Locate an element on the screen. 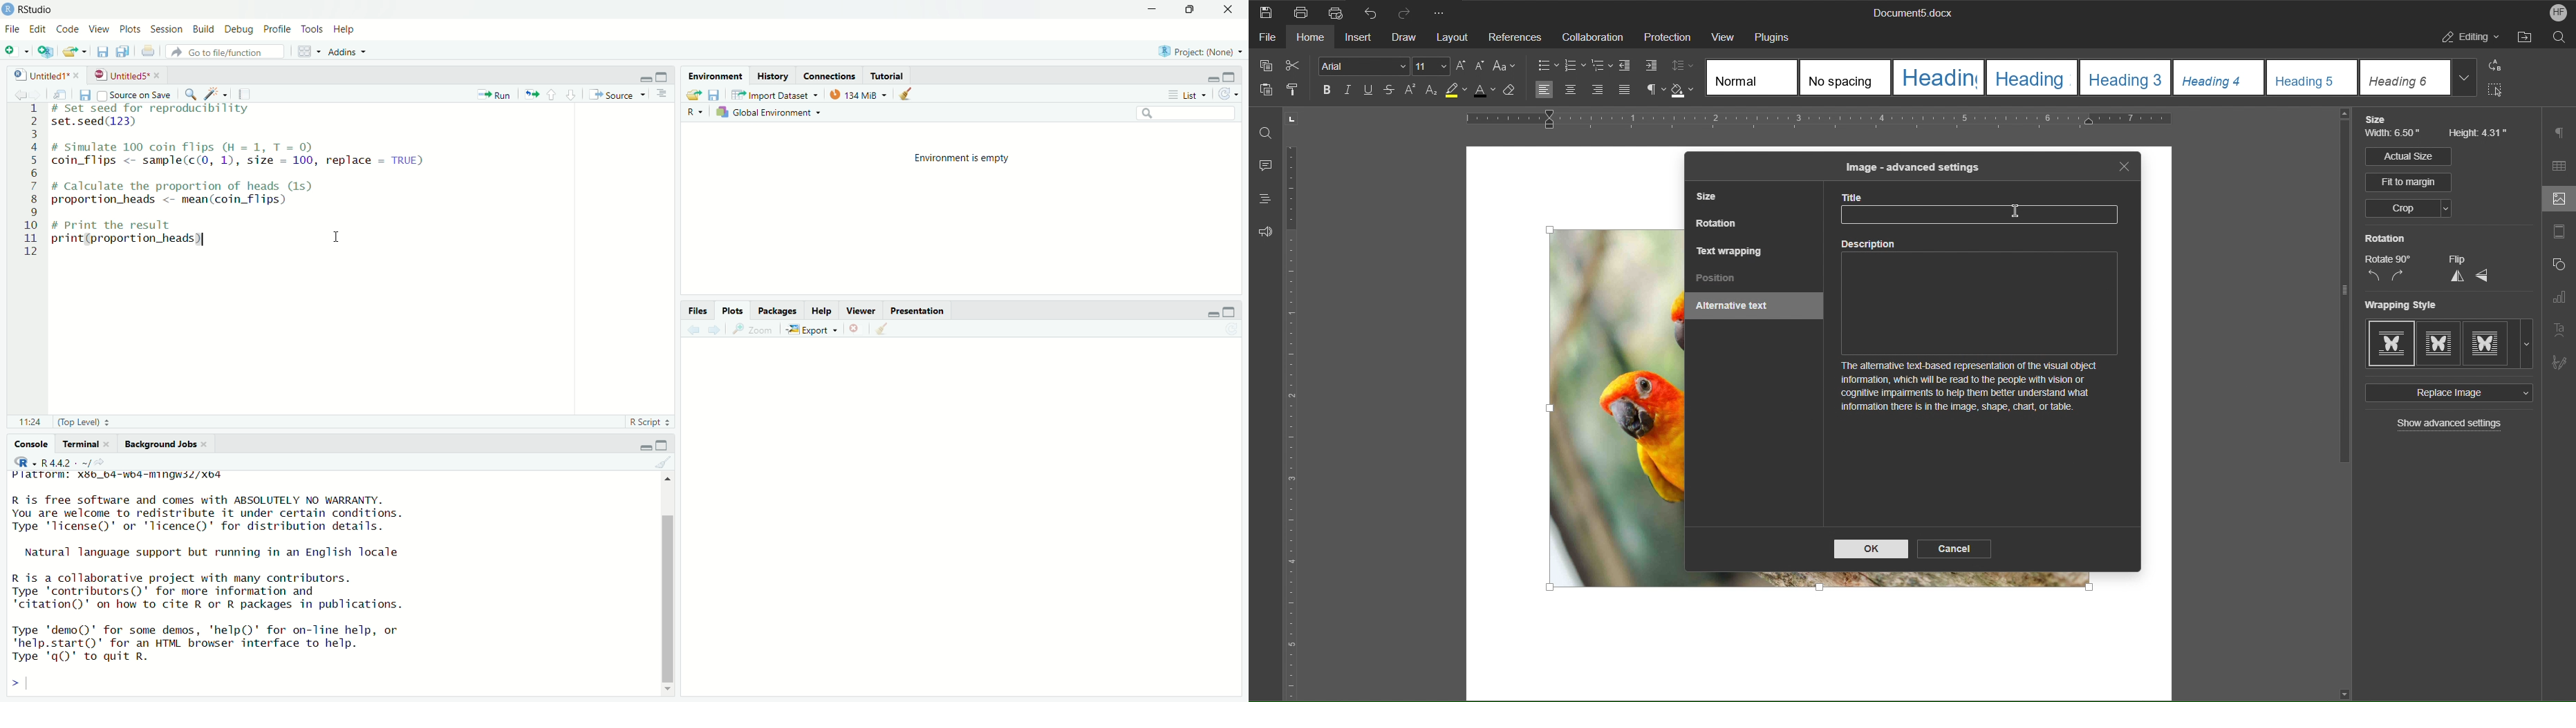 This screenshot has height=728, width=2576. set.seed(123) is located at coordinates (100, 123).